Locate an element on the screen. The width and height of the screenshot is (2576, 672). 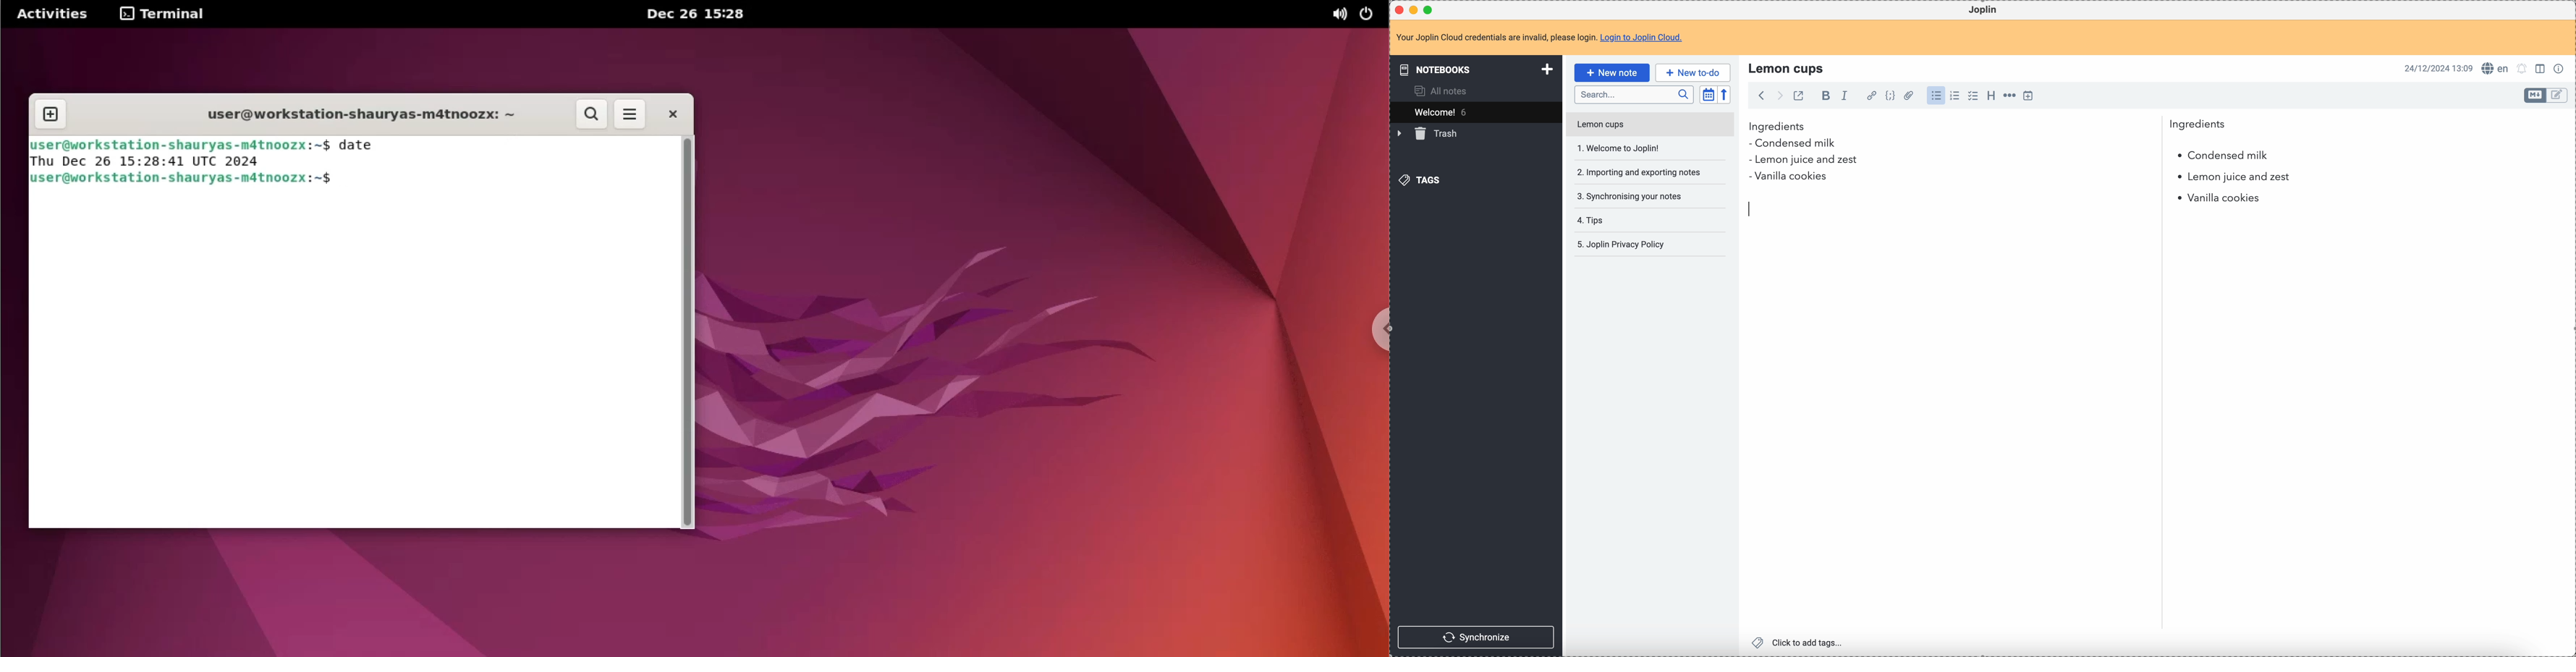
new to-do is located at coordinates (1693, 72).